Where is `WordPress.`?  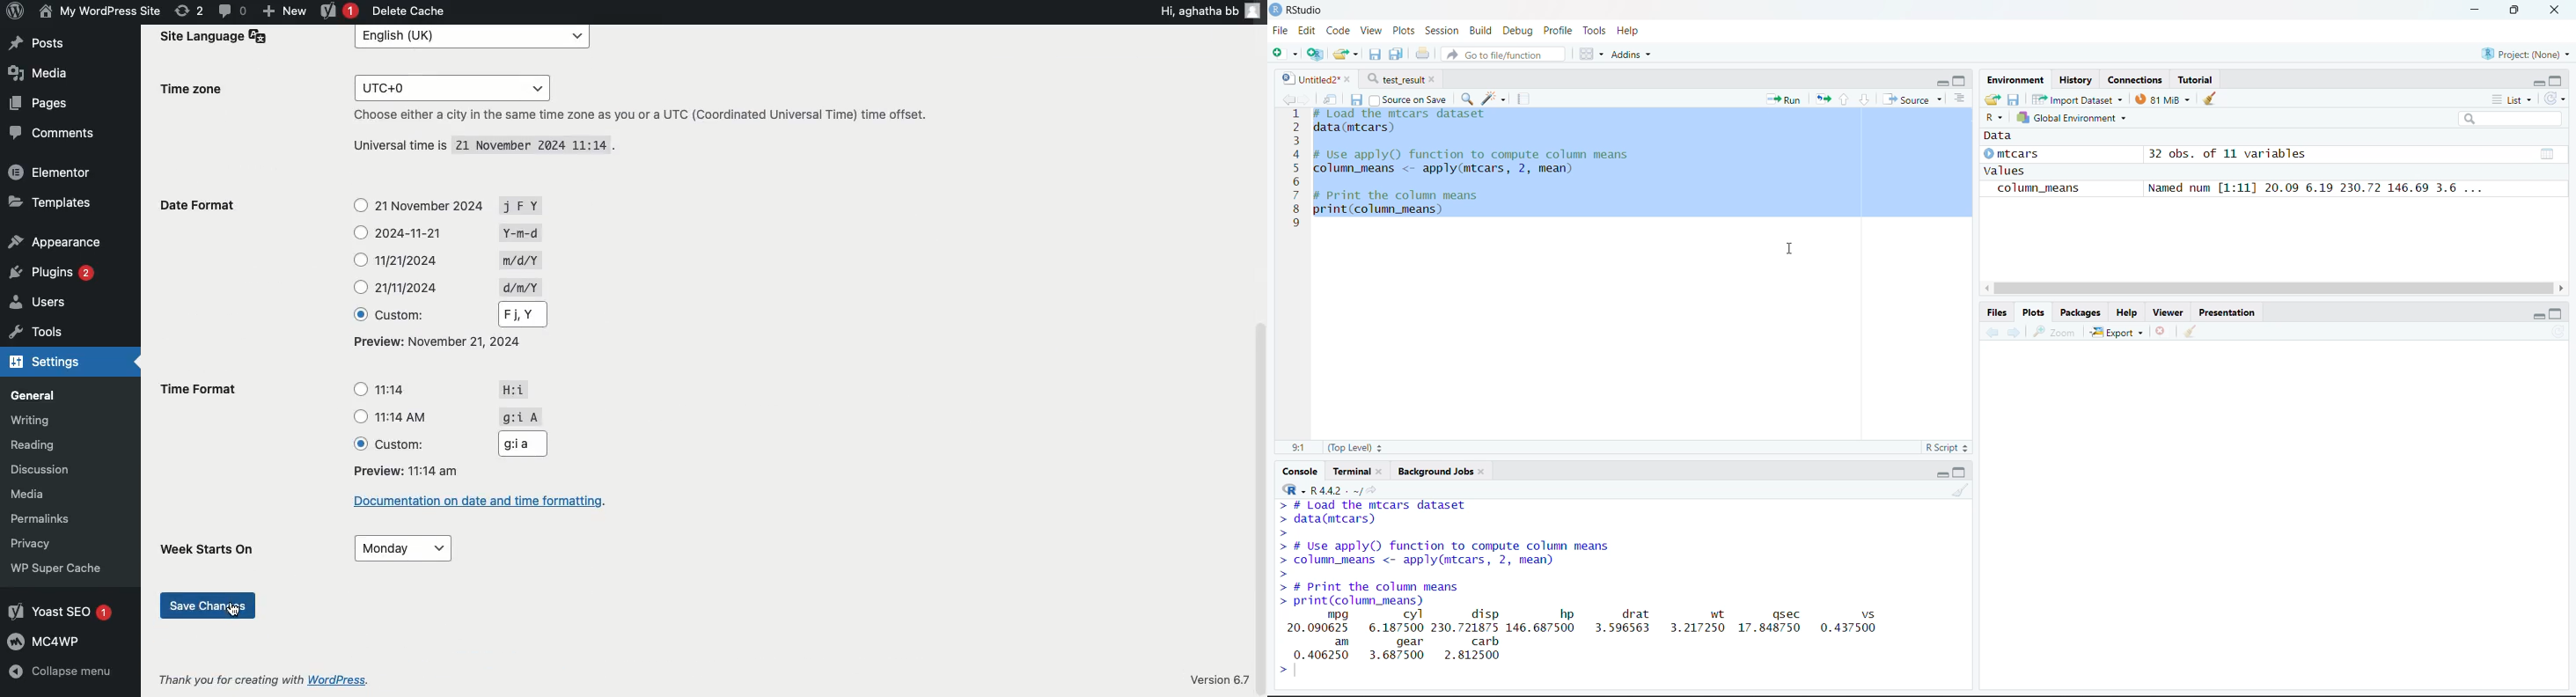 WordPress. is located at coordinates (355, 679).